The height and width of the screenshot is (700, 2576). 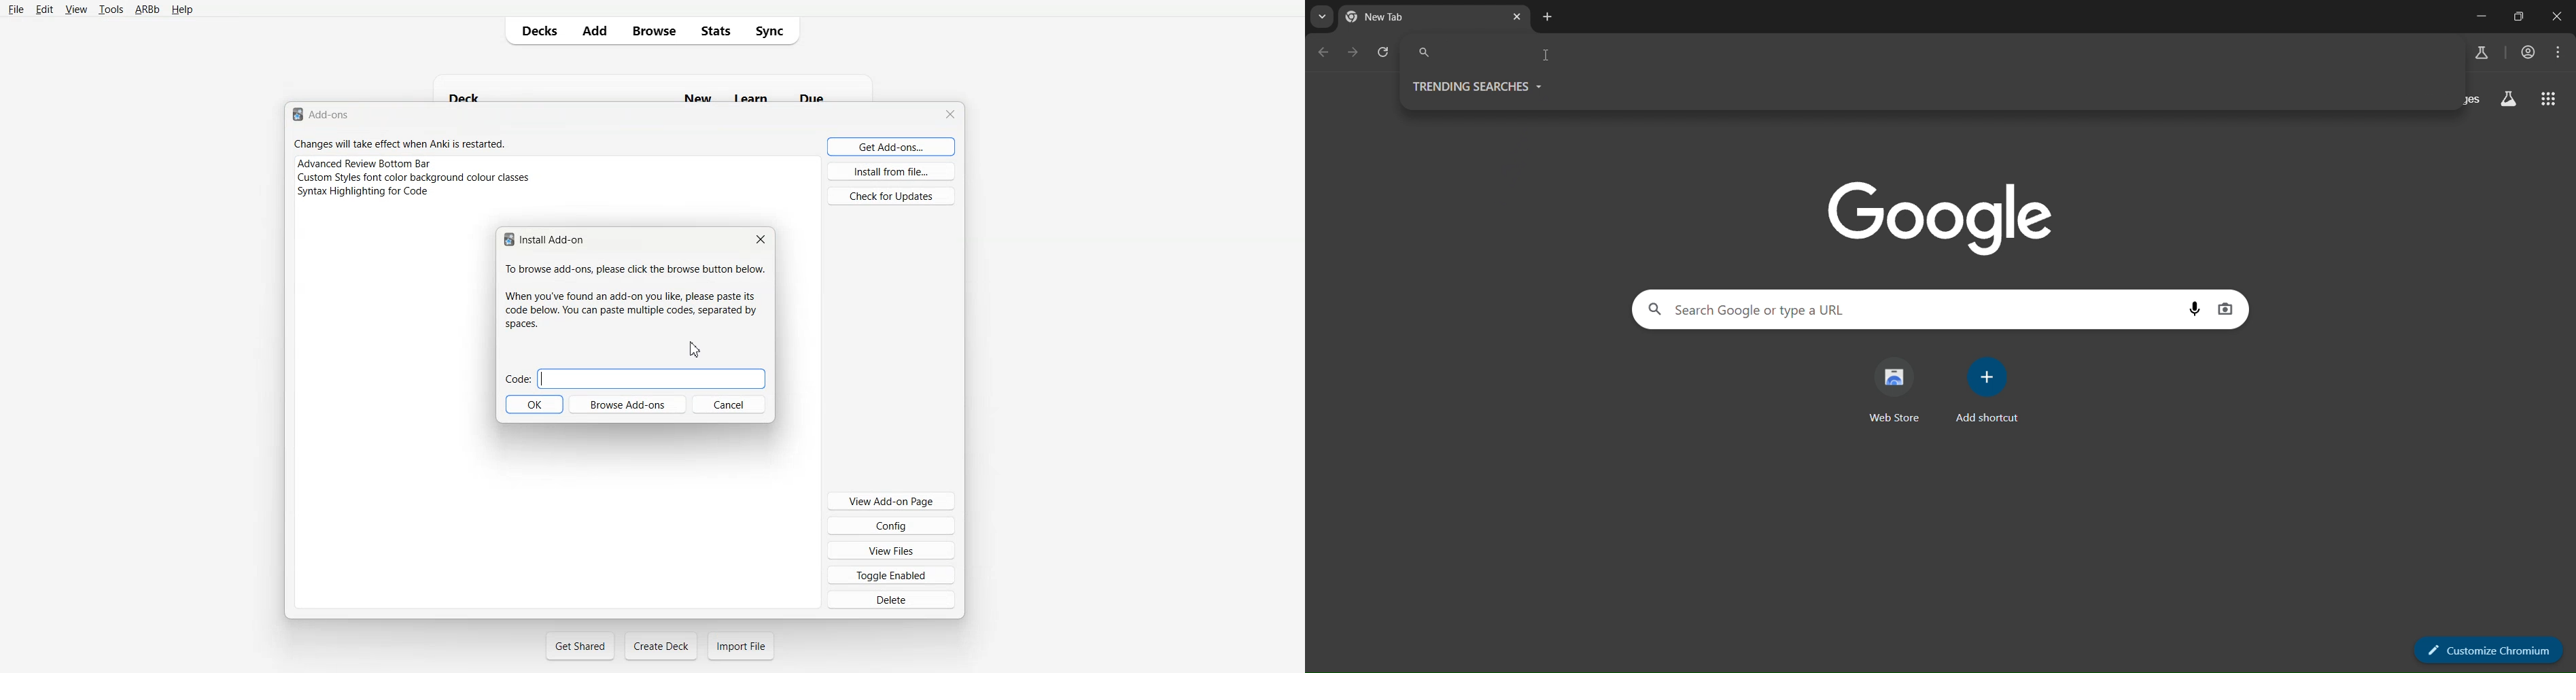 I want to click on web store, so click(x=1899, y=390).